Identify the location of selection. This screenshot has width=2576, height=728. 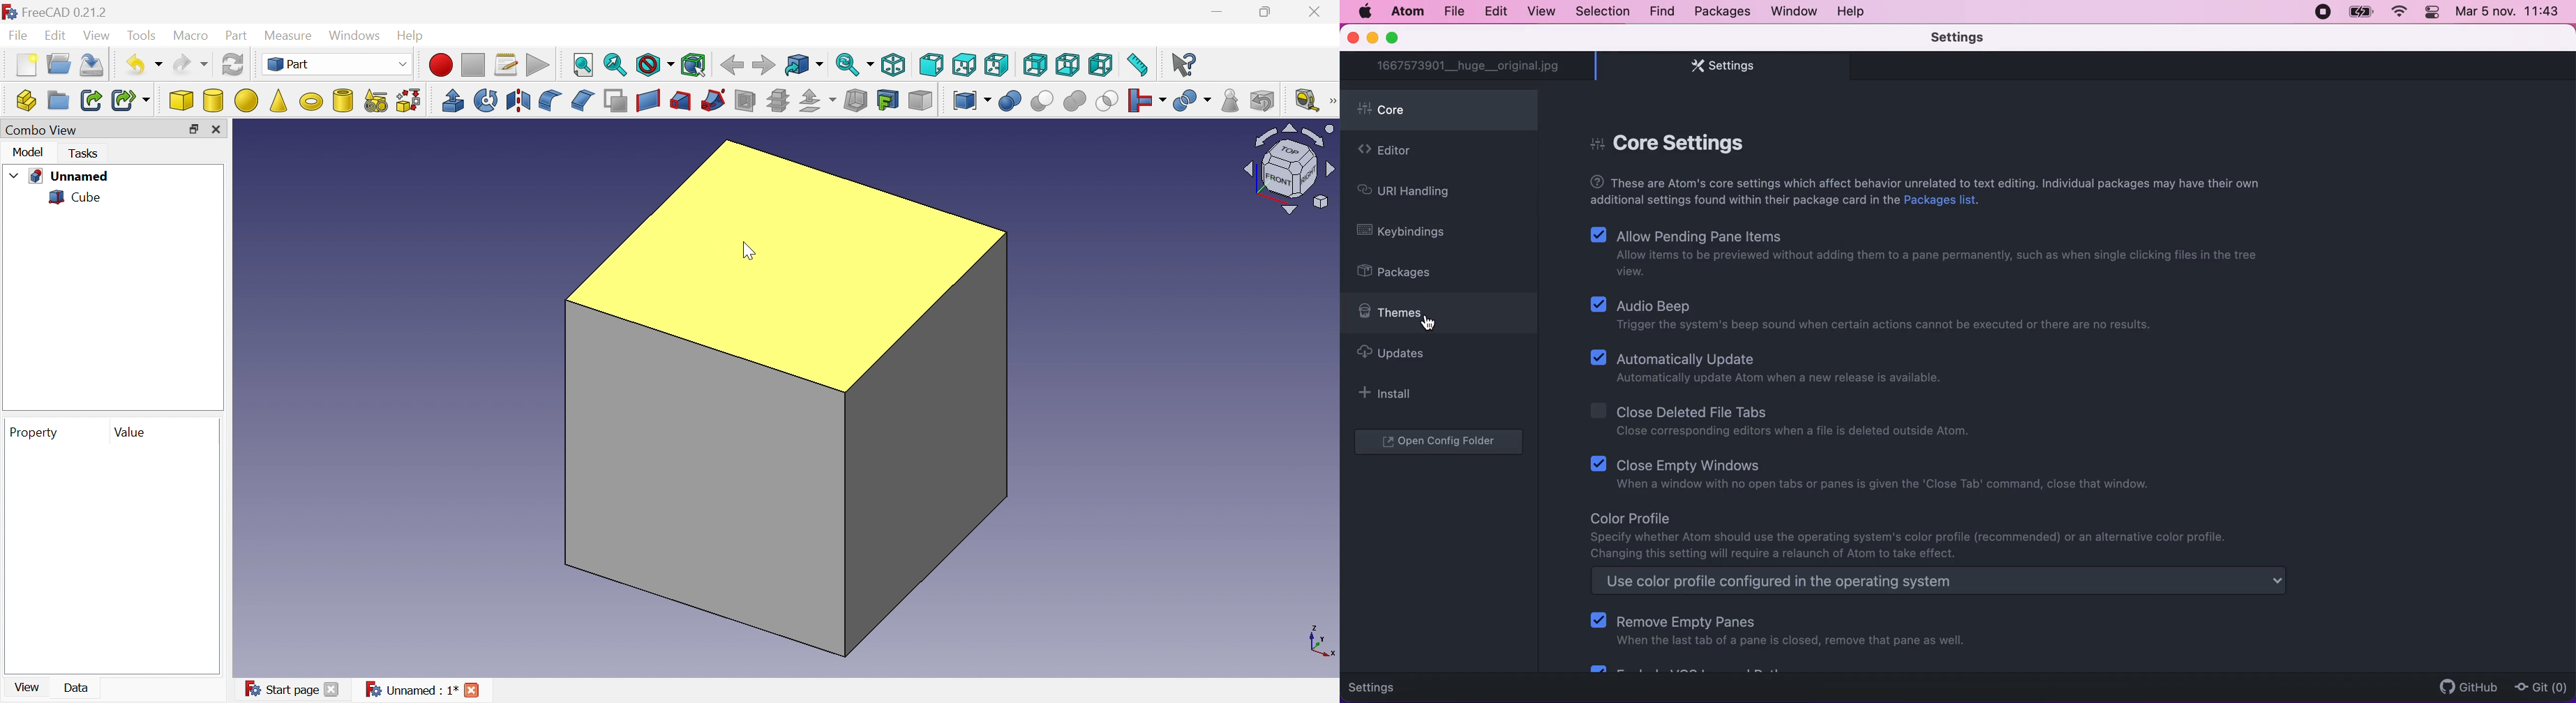
(1601, 12).